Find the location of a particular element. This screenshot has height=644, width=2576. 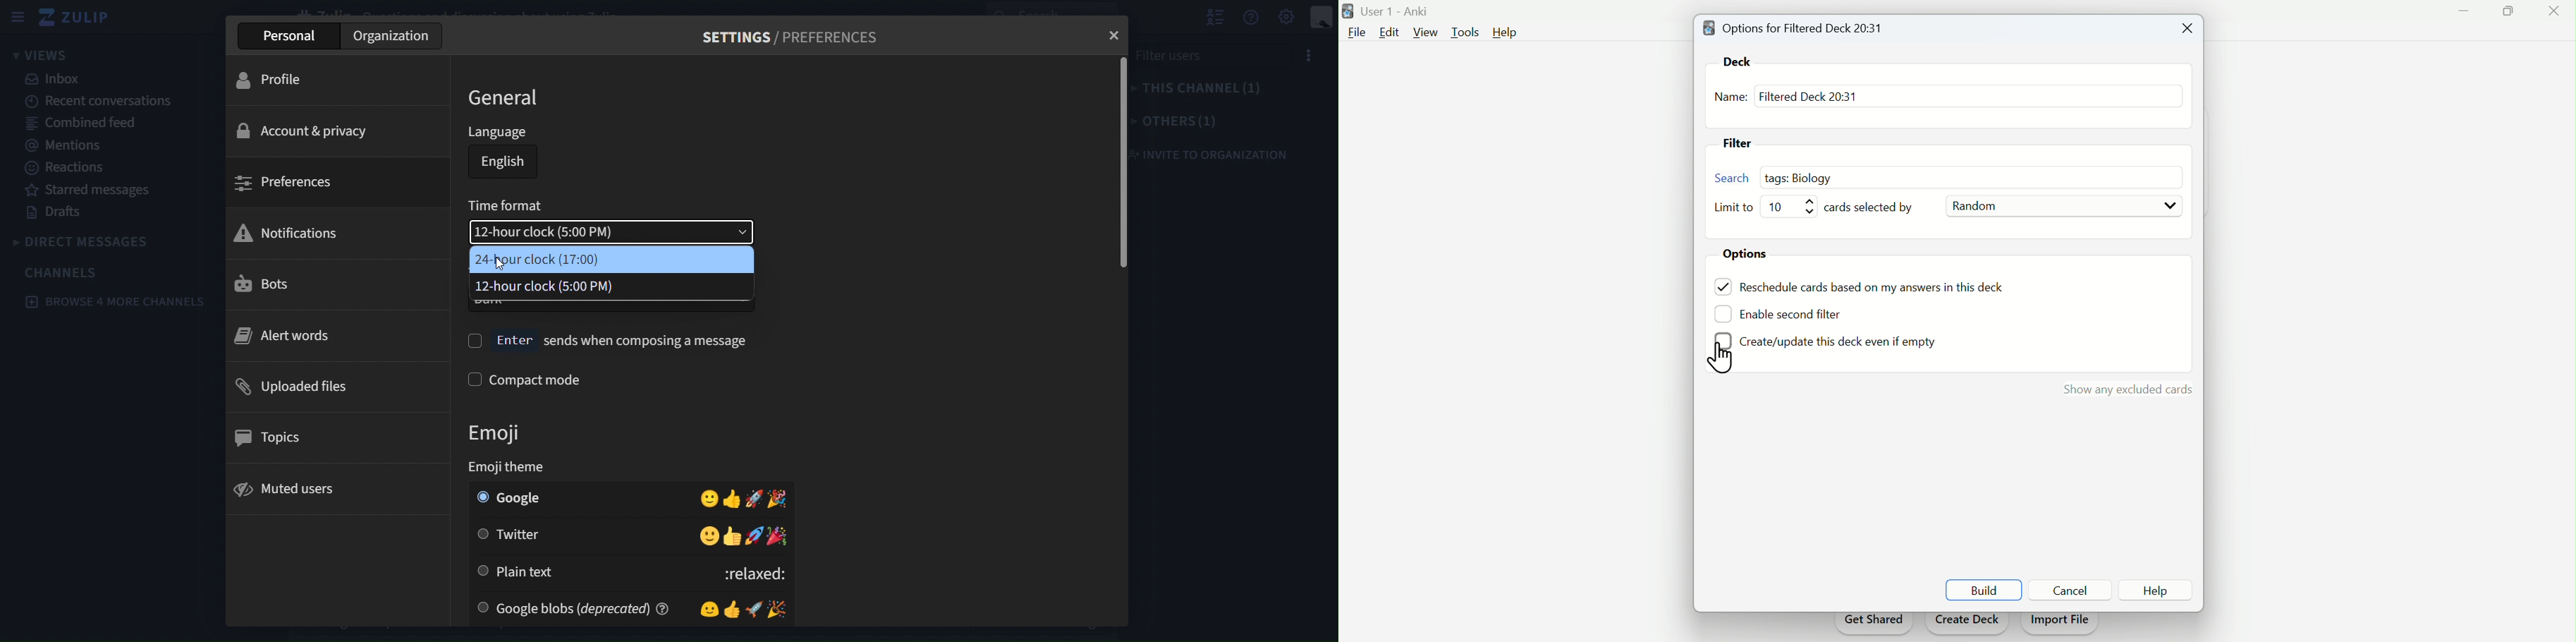

Options is located at coordinates (1751, 255).